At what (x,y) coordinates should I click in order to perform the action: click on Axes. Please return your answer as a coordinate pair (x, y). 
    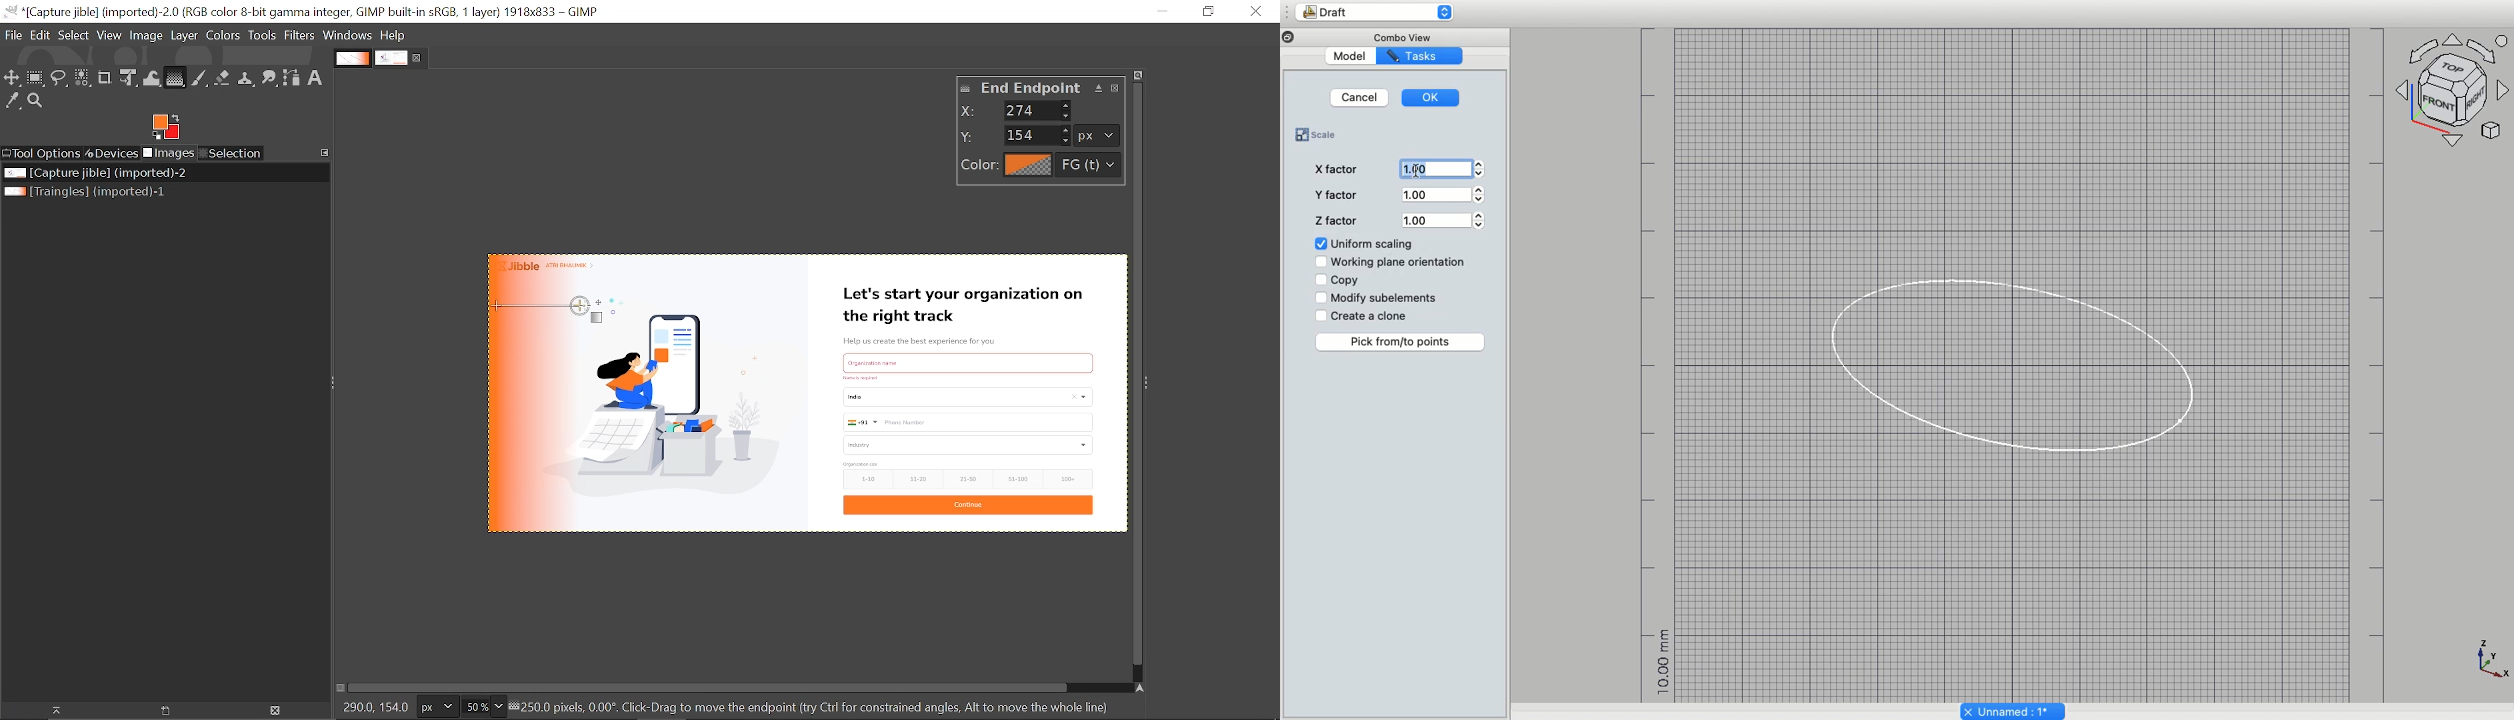
    Looking at the image, I should click on (2492, 663).